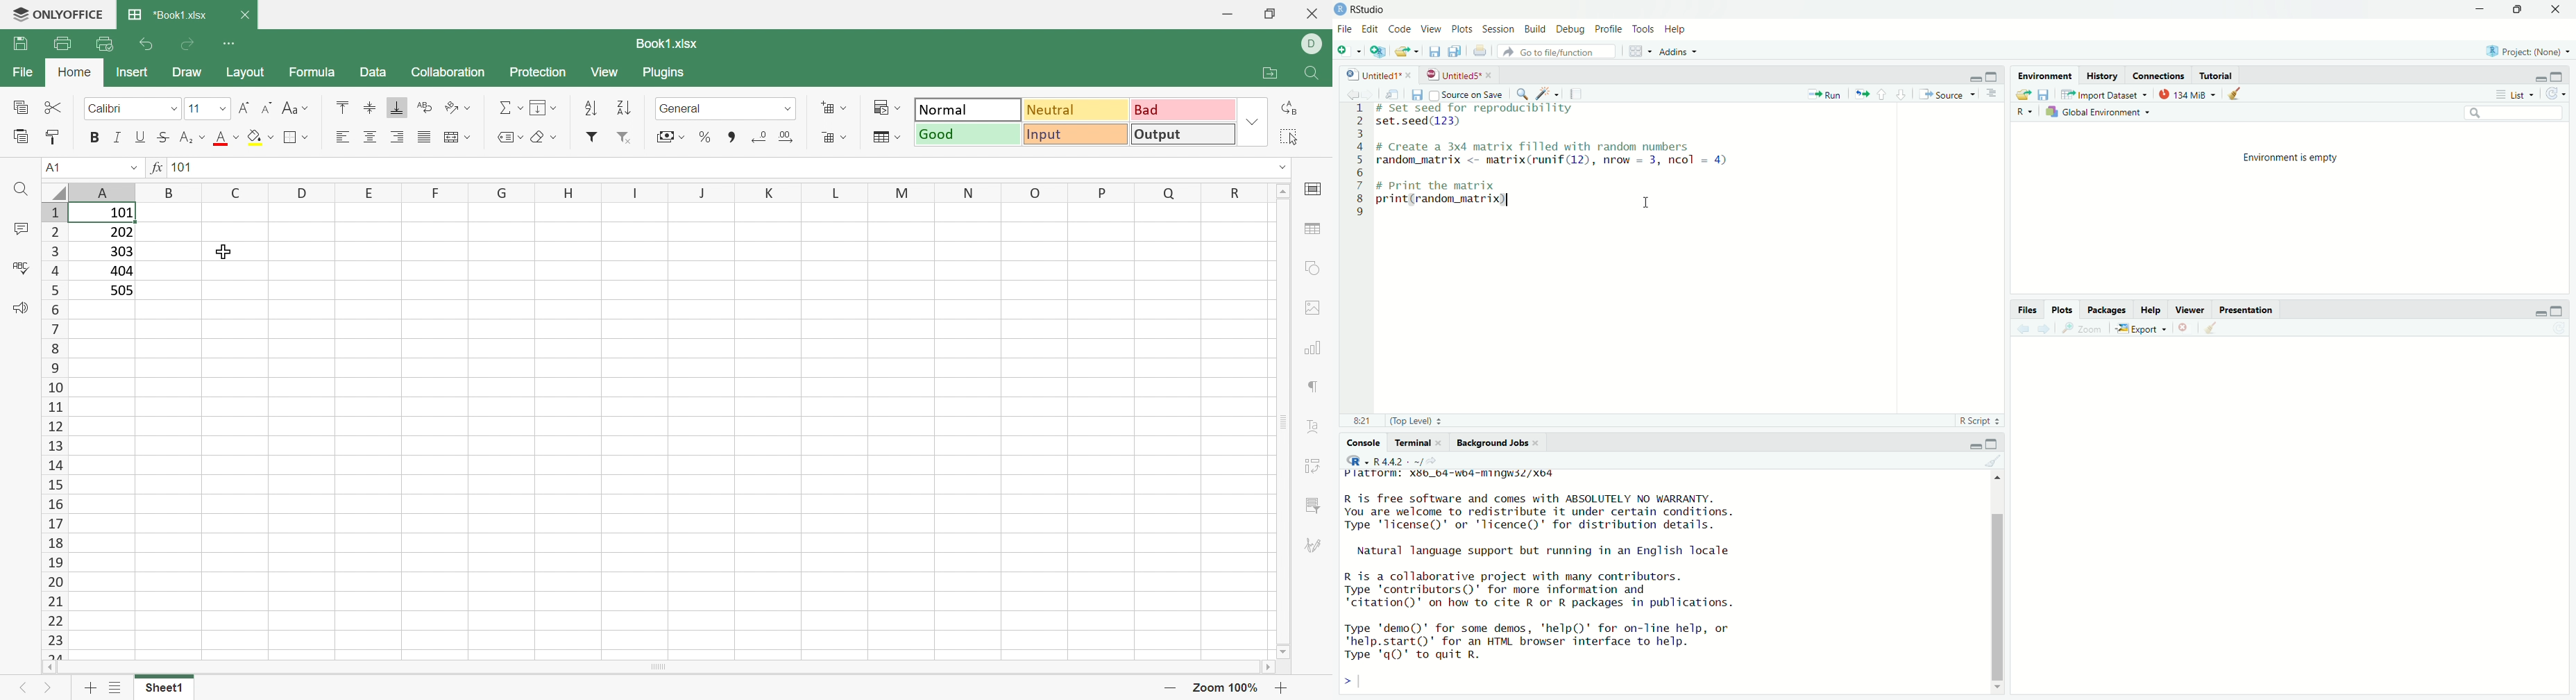 This screenshot has height=700, width=2576. Describe the element at coordinates (2216, 328) in the screenshot. I see `clear` at that location.